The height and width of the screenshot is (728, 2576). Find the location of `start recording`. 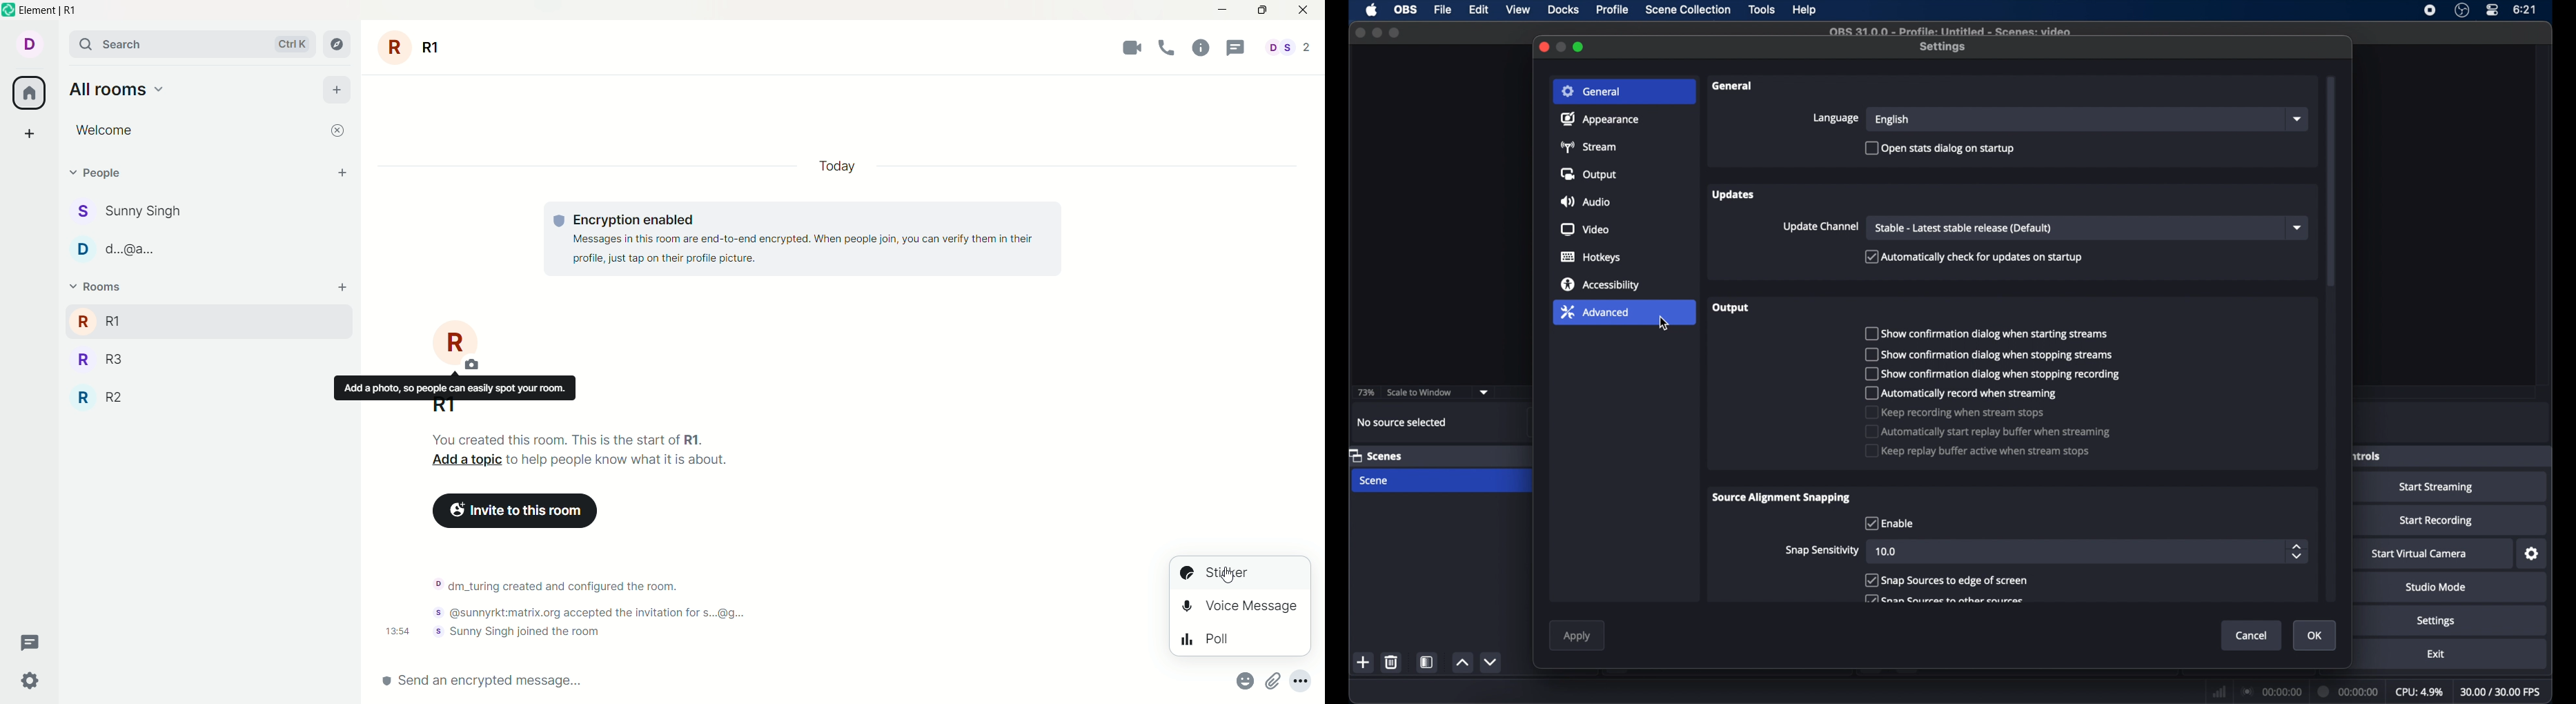

start recording is located at coordinates (2436, 521).